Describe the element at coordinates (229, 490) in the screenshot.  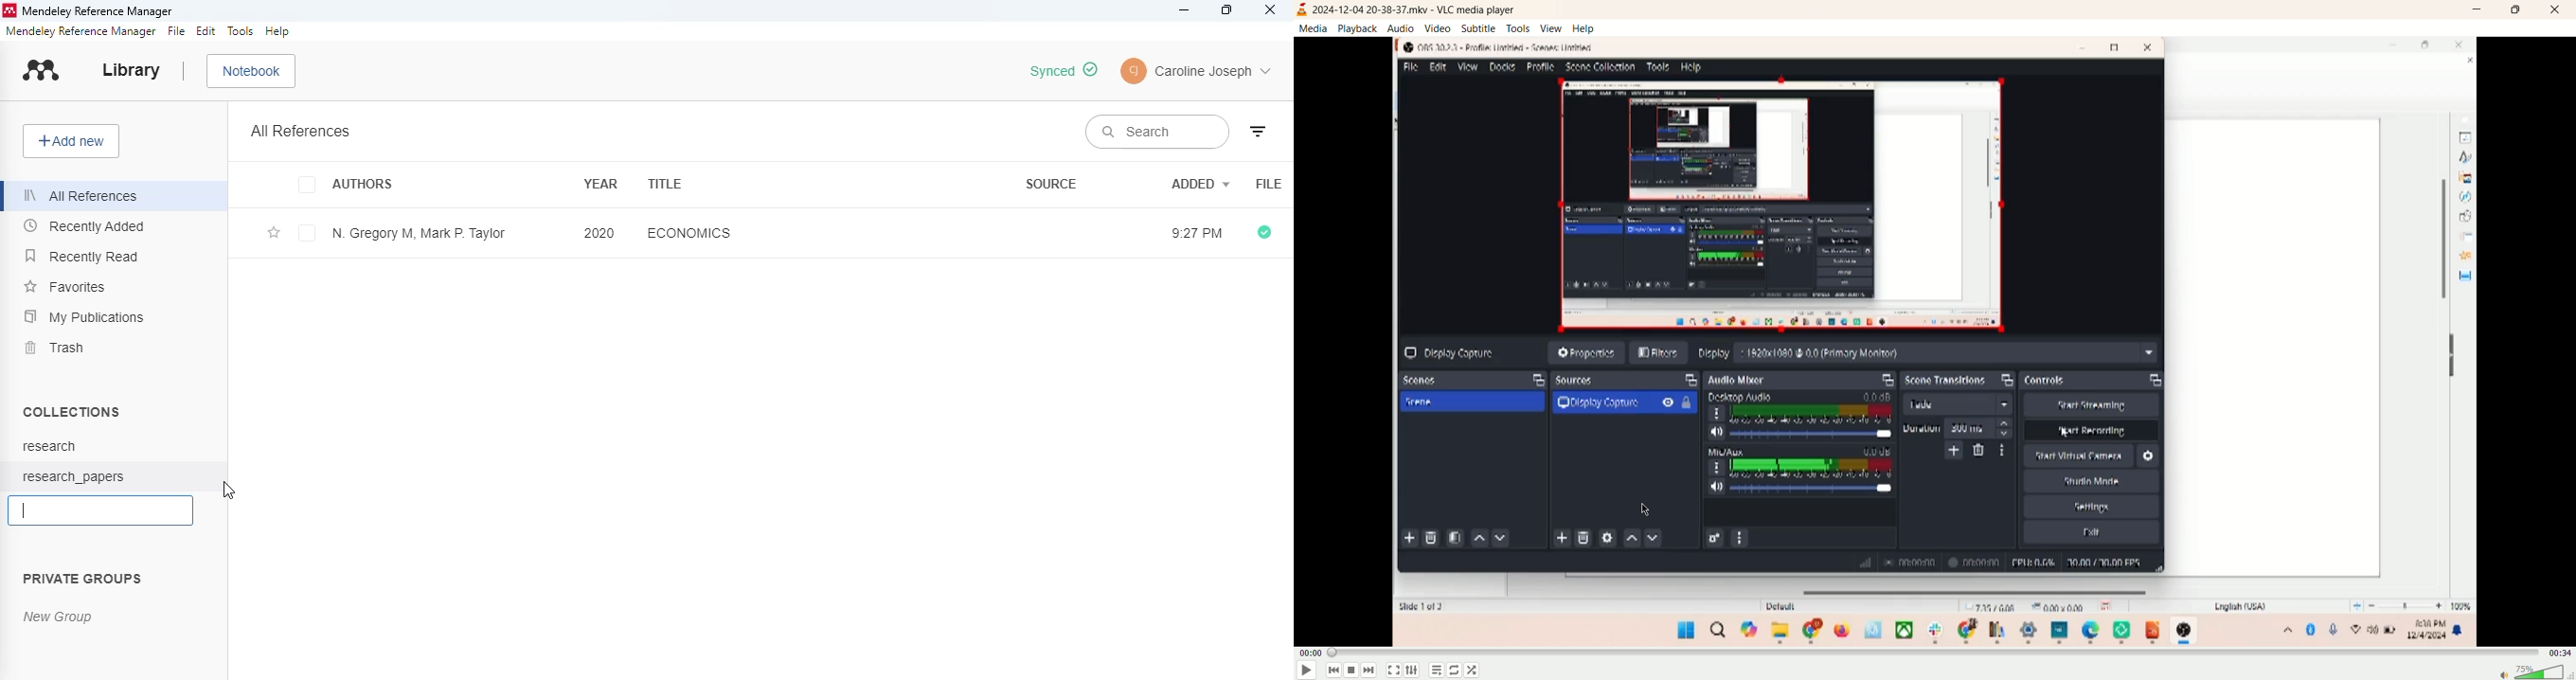
I see `cursor` at that location.